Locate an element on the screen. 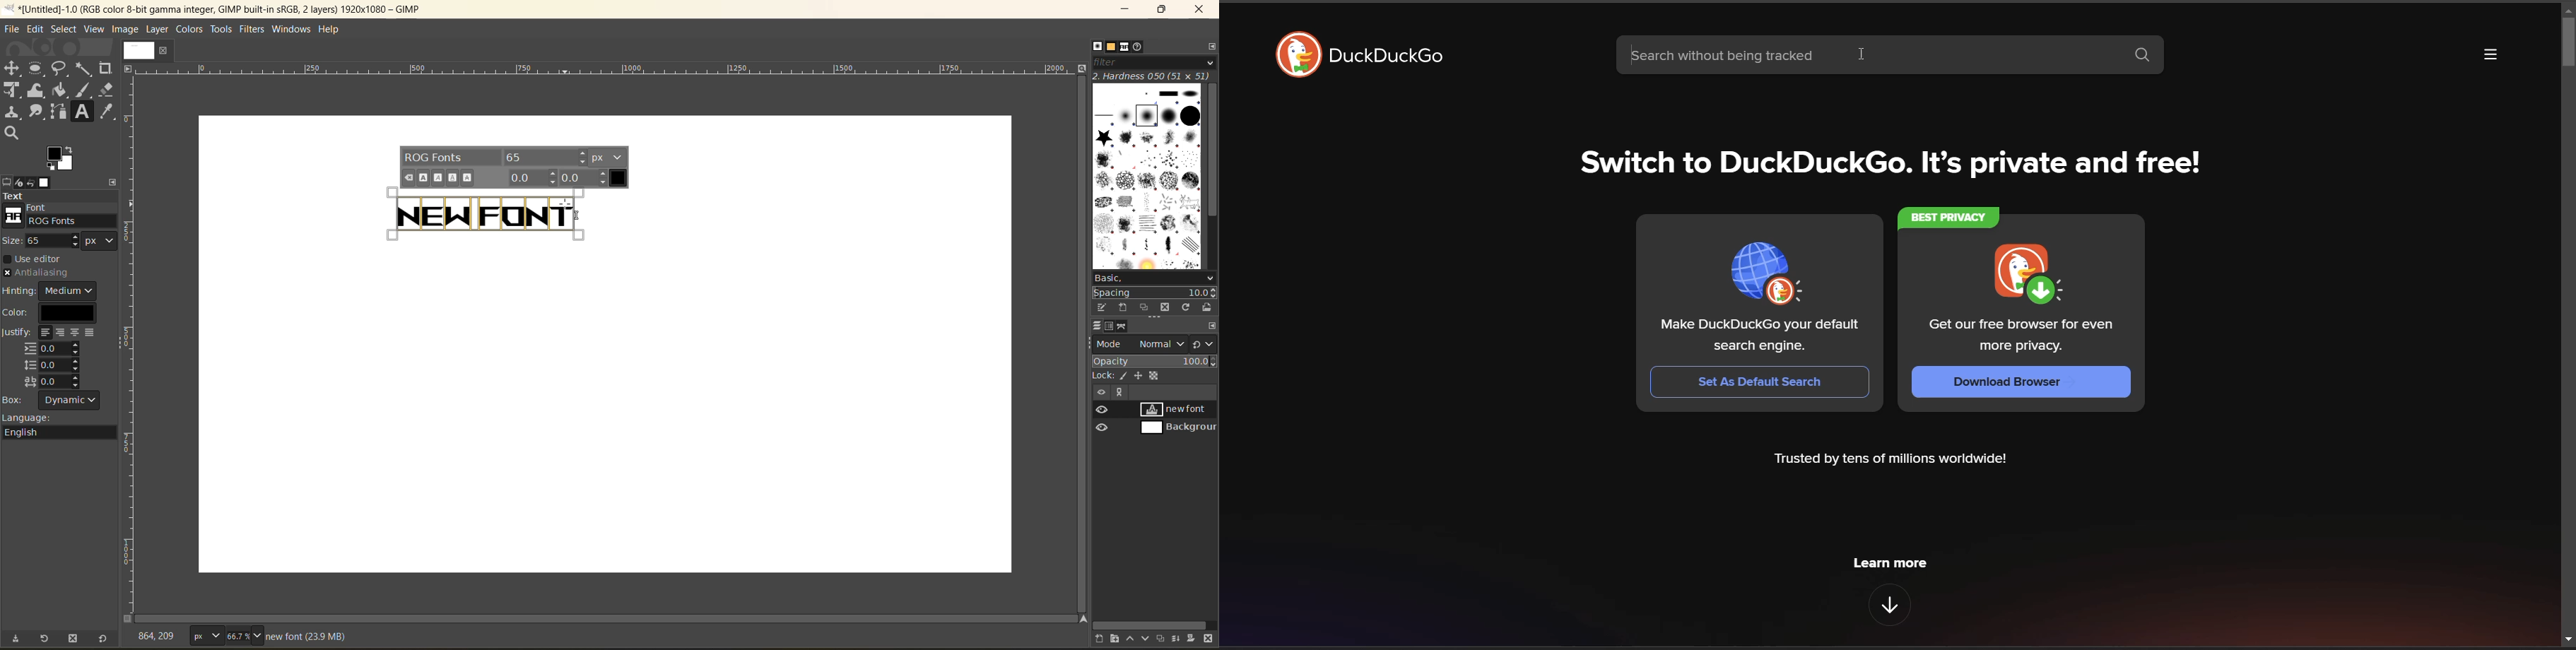 This screenshot has width=2576, height=672. background is located at coordinates (1177, 428).